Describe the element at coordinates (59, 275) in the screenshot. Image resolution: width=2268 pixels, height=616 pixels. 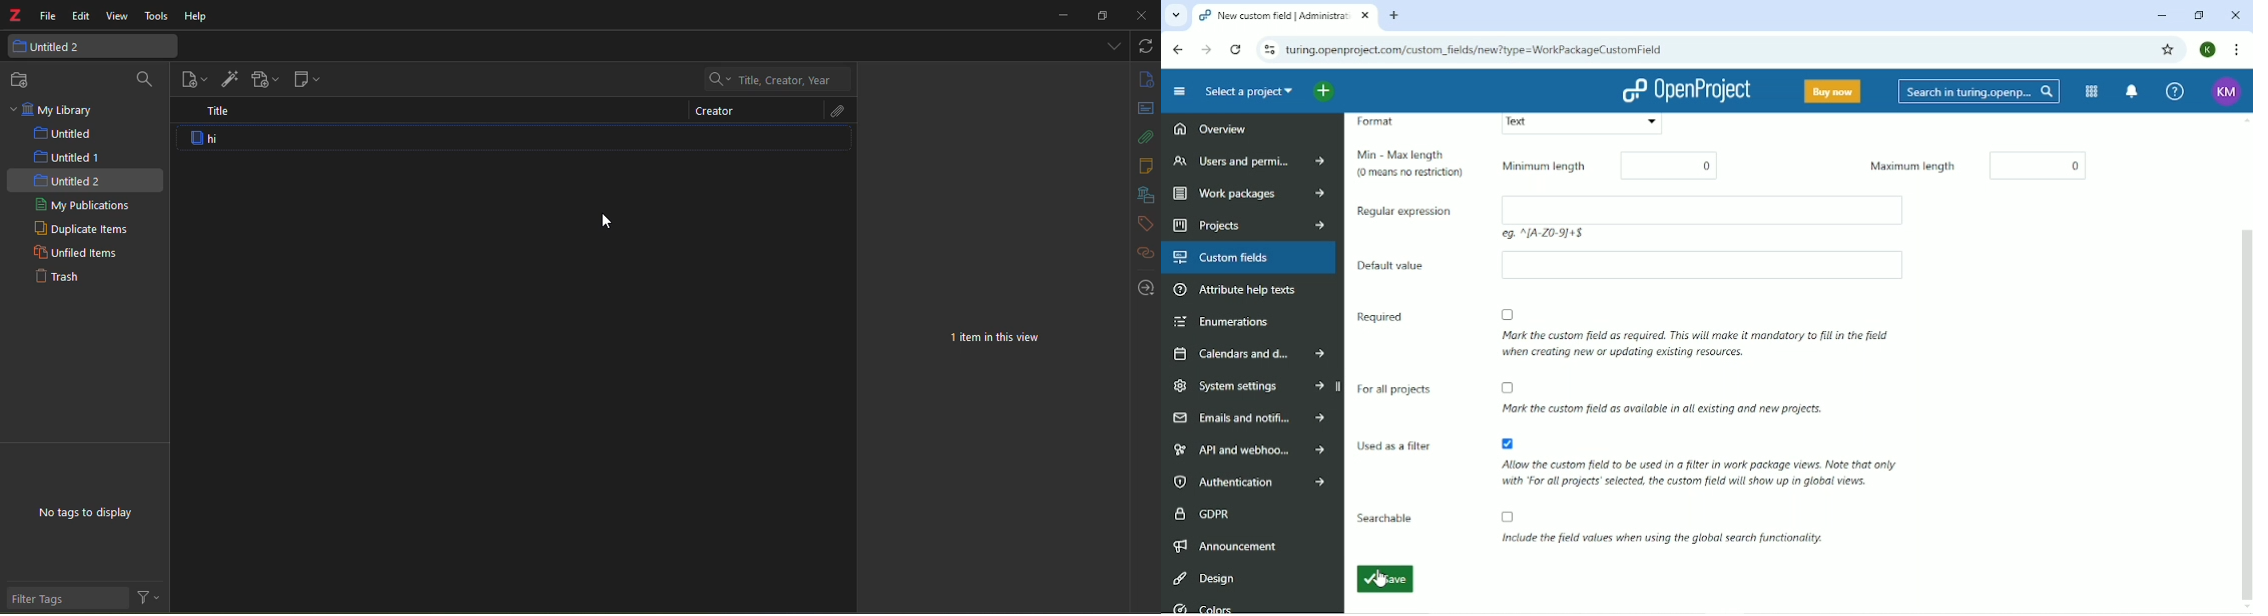
I see `trash` at that location.